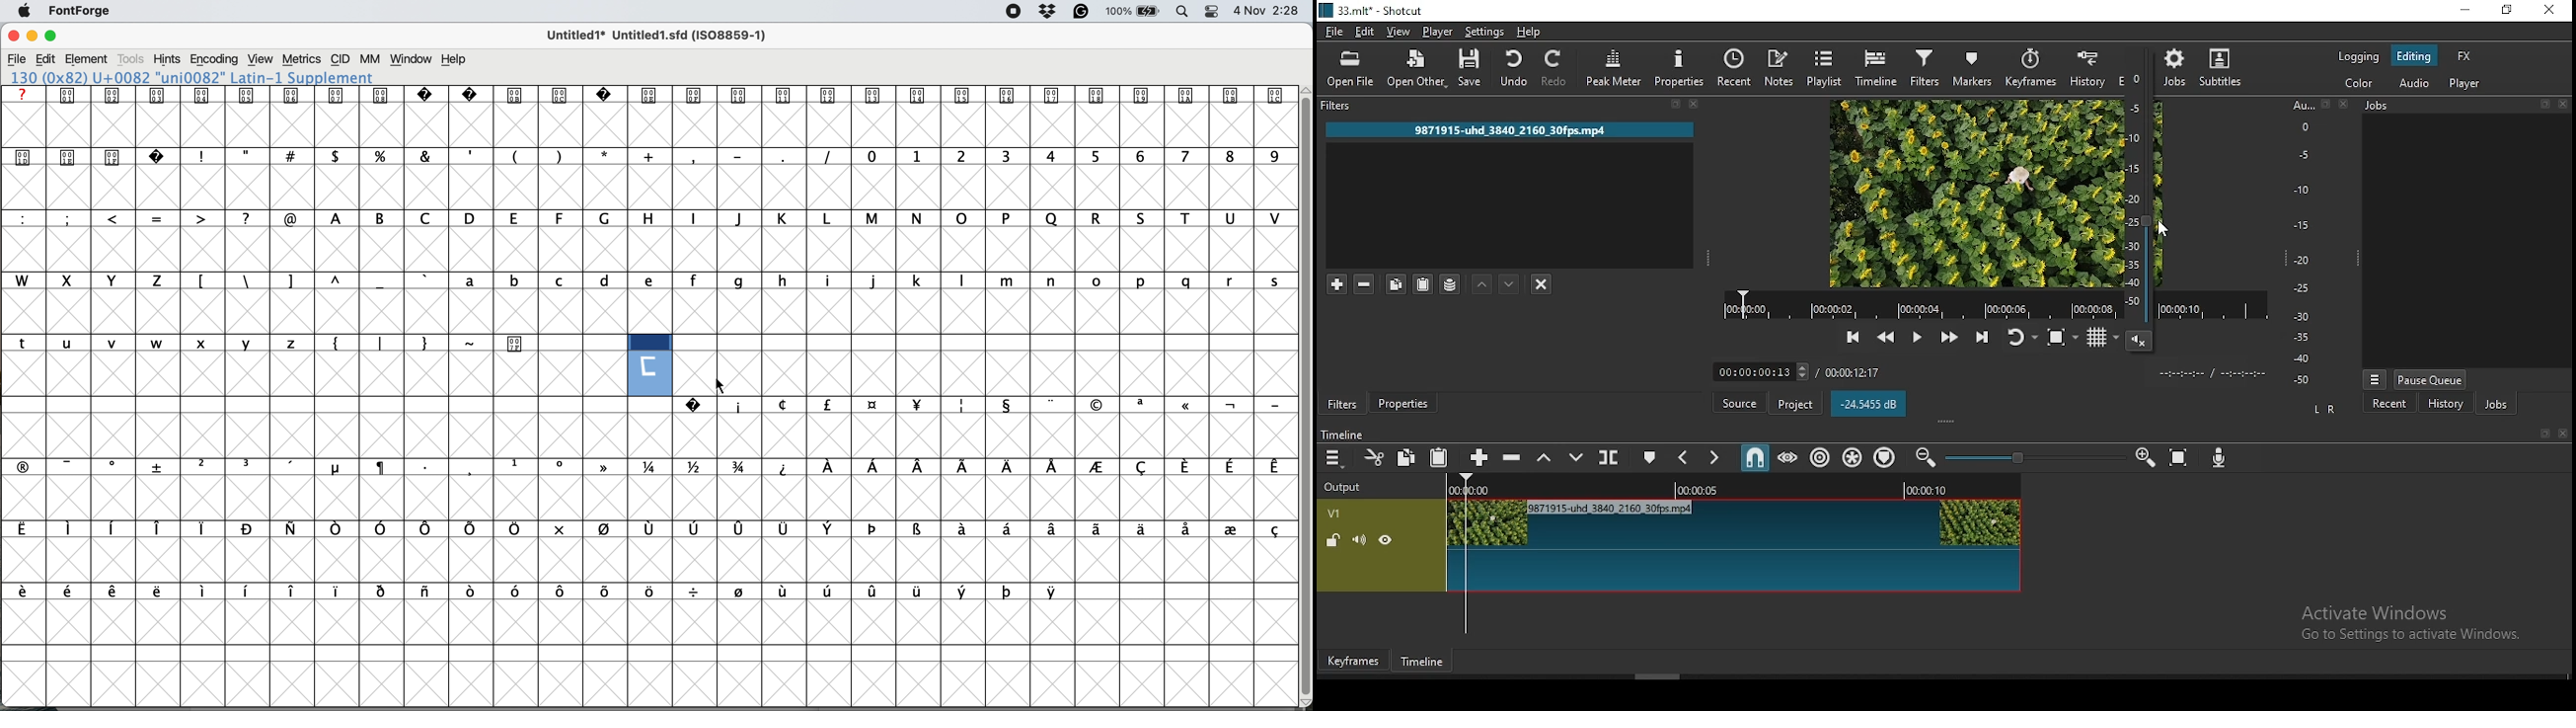  Describe the element at coordinates (1798, 405) in the screenshot. I see `project` at that location.